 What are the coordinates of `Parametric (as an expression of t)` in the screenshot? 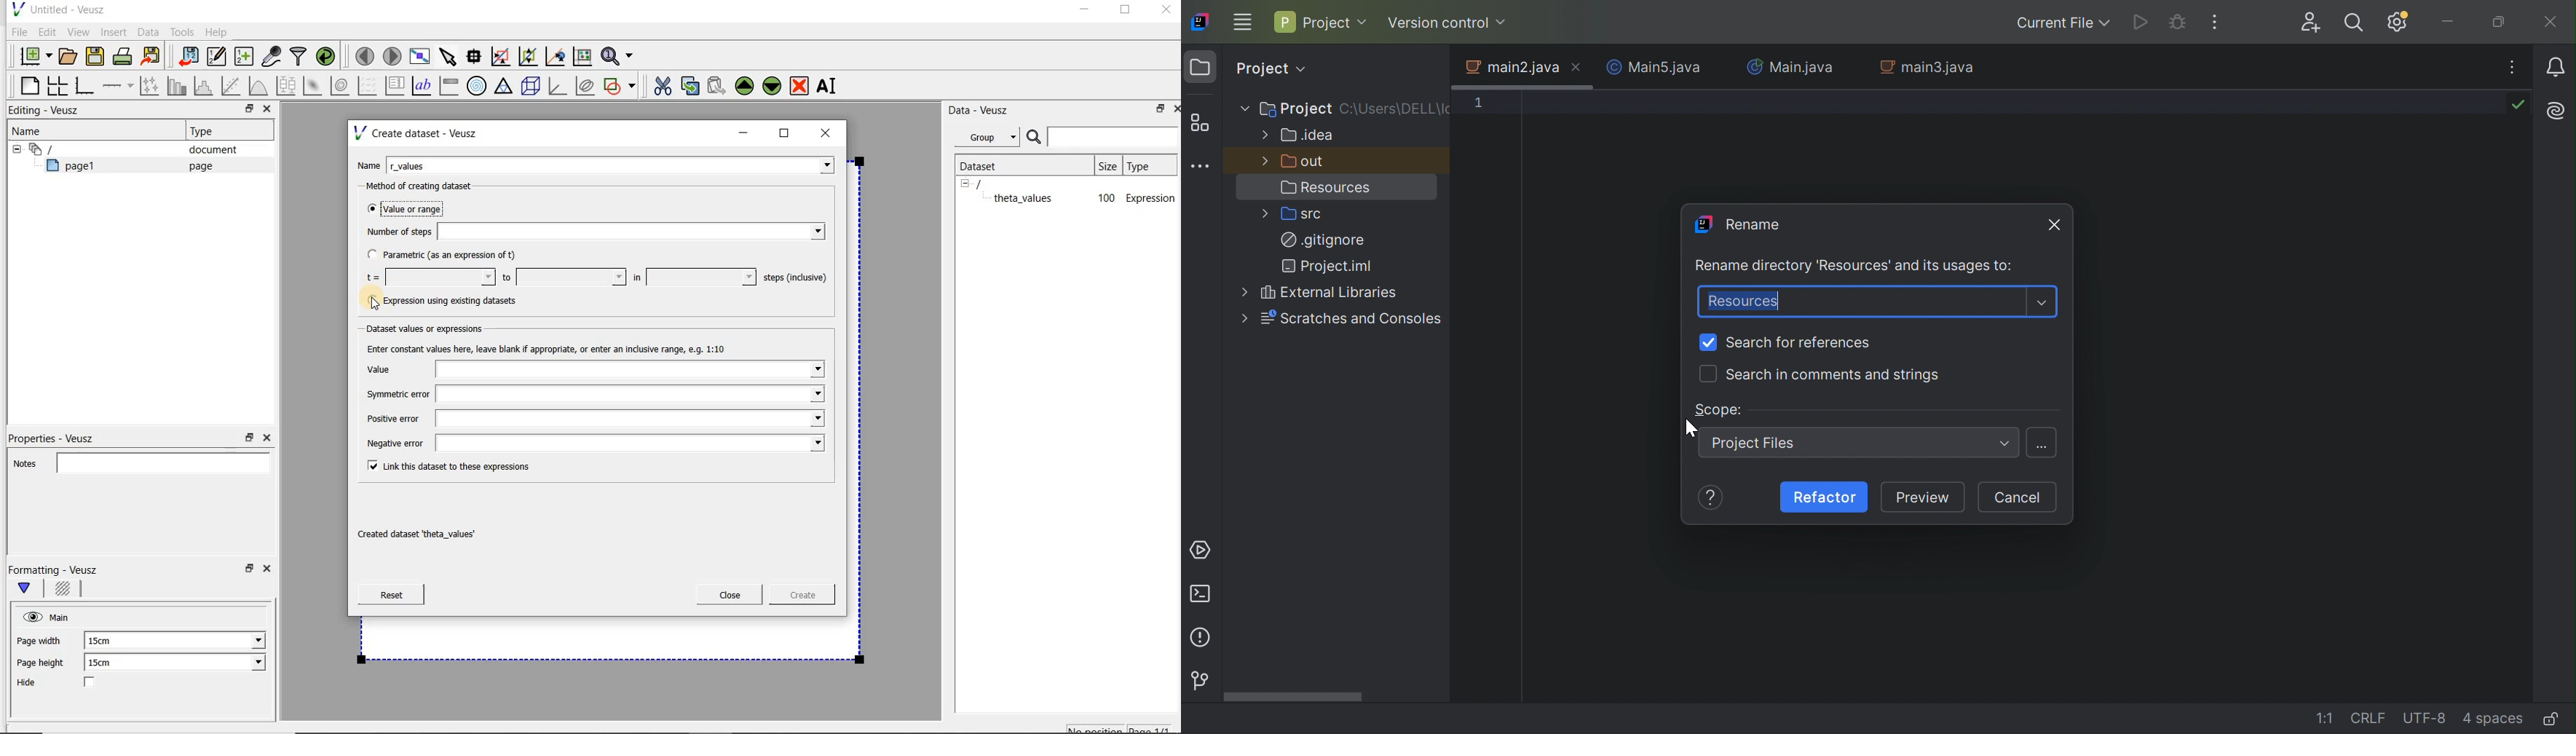 It's located at (448, 255).